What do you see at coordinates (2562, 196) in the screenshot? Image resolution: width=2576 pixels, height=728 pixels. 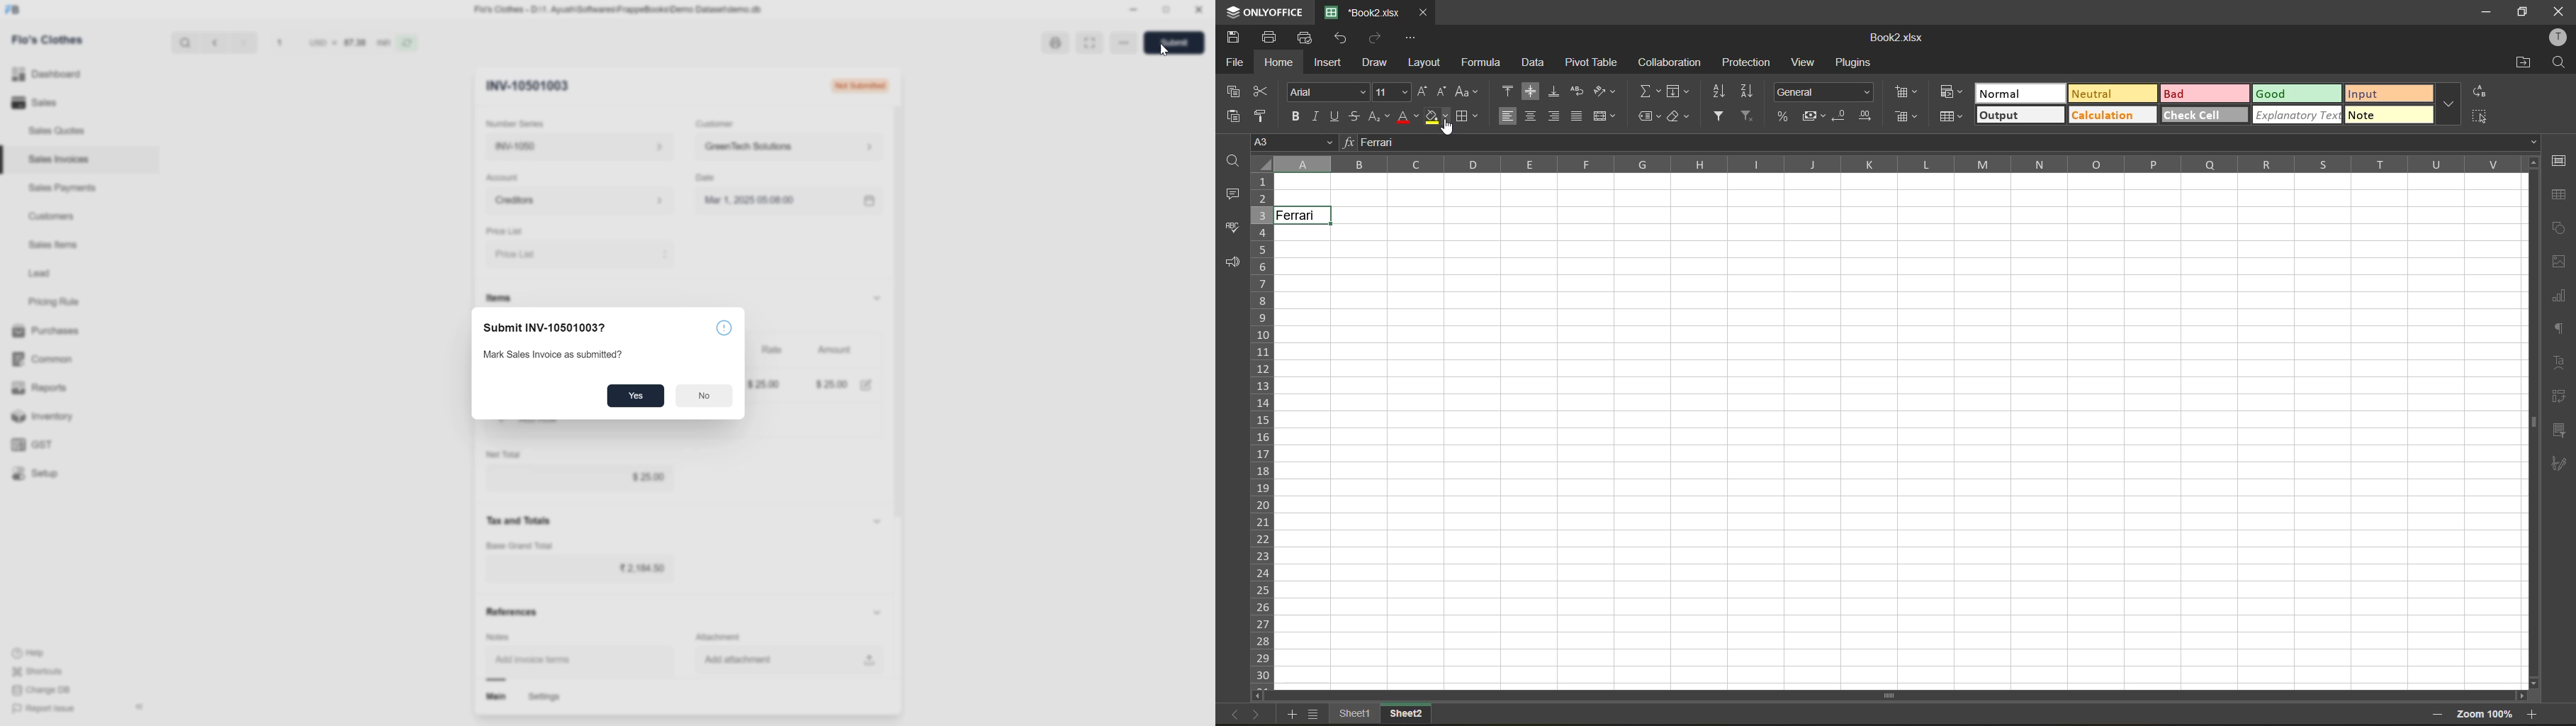 I see `table` at bounding box center [2562, 196].